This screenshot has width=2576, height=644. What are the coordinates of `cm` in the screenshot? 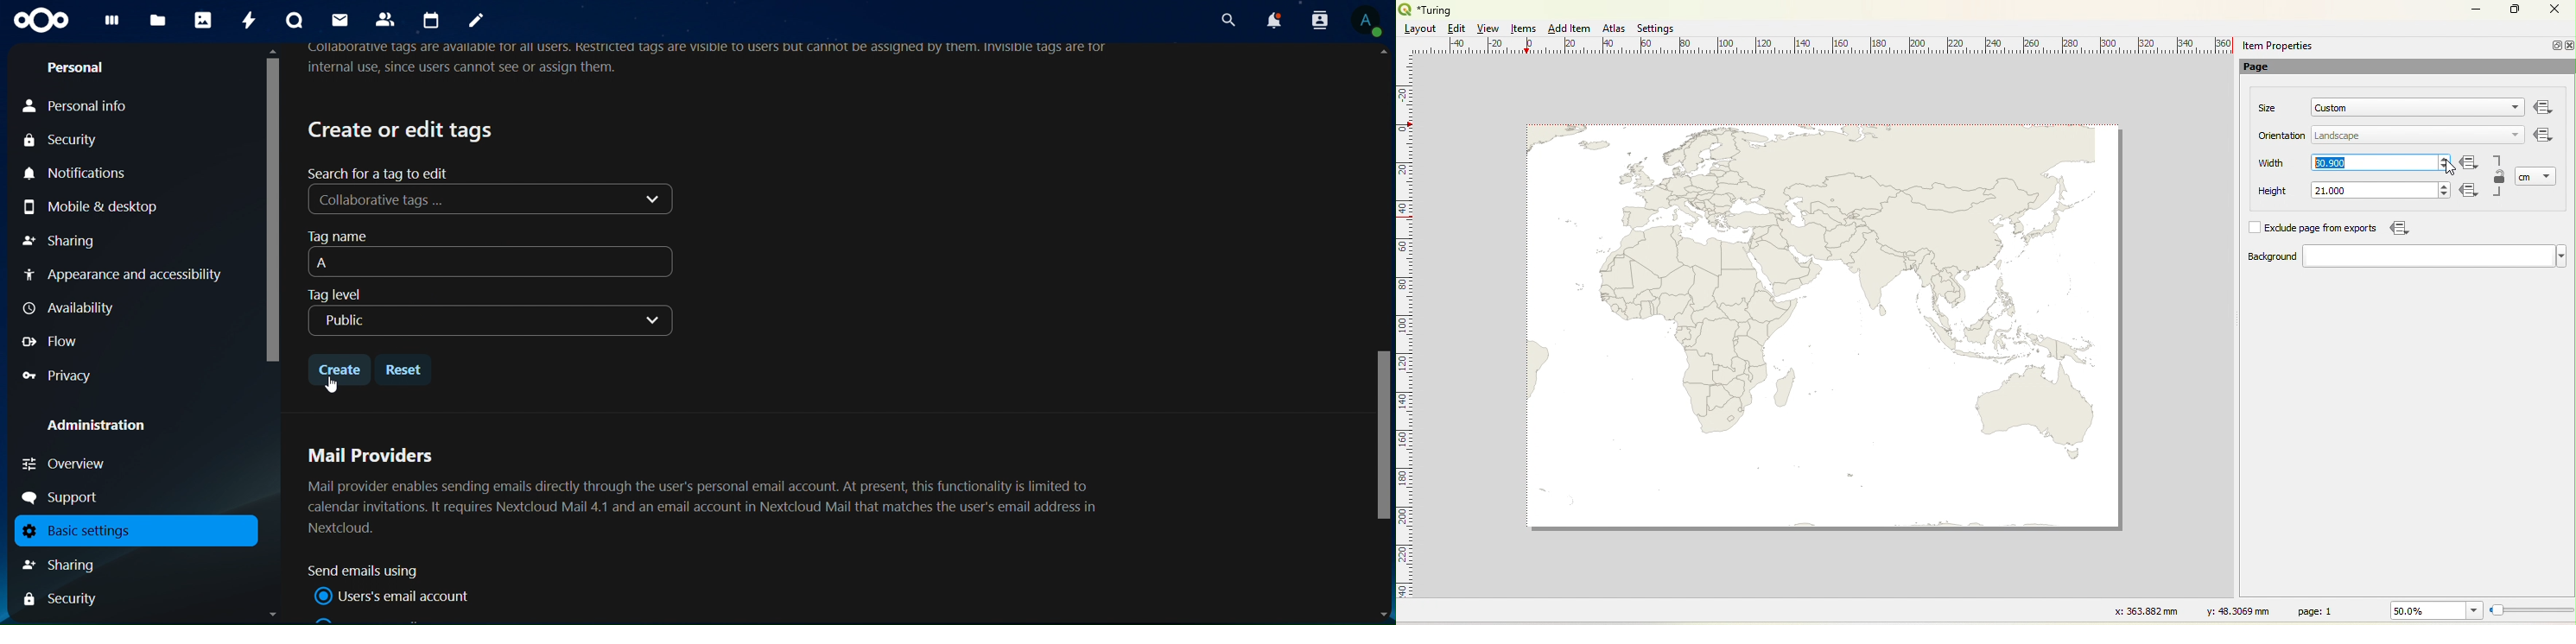 It's located at (2526, 177).